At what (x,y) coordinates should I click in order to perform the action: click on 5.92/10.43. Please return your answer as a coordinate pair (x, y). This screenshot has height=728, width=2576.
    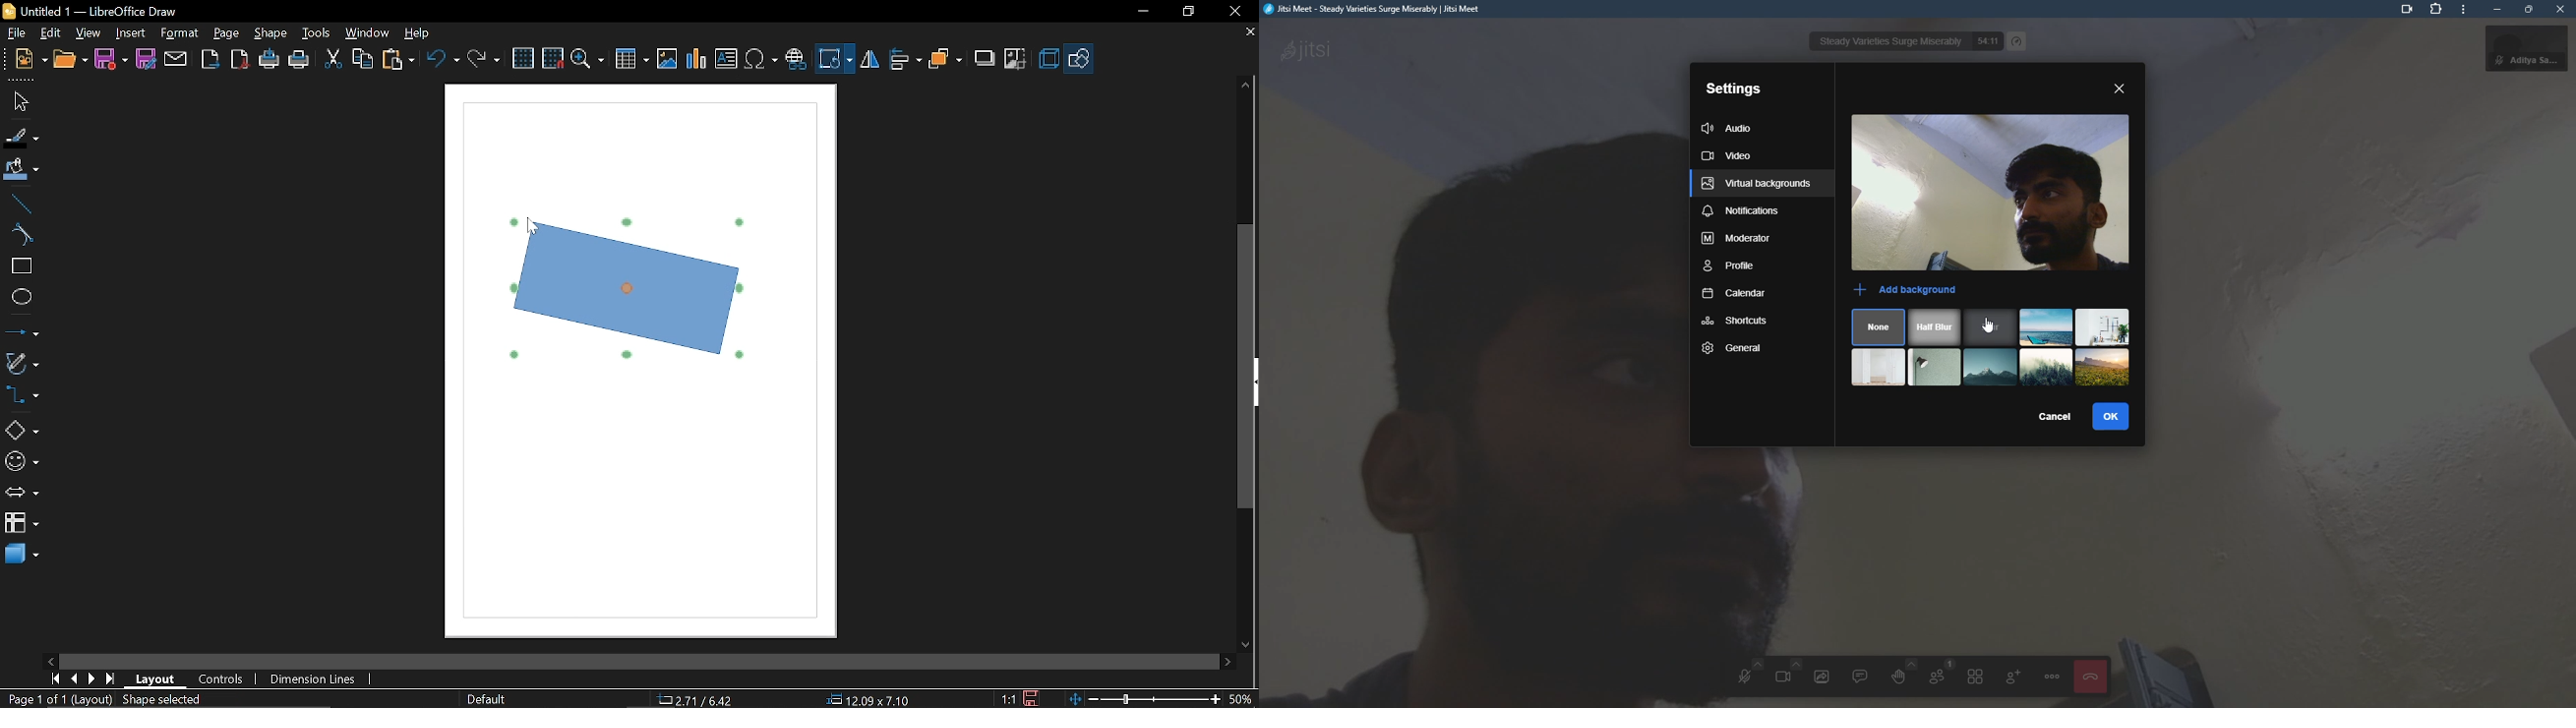
    Looking at the image, I should click on (698, 700).